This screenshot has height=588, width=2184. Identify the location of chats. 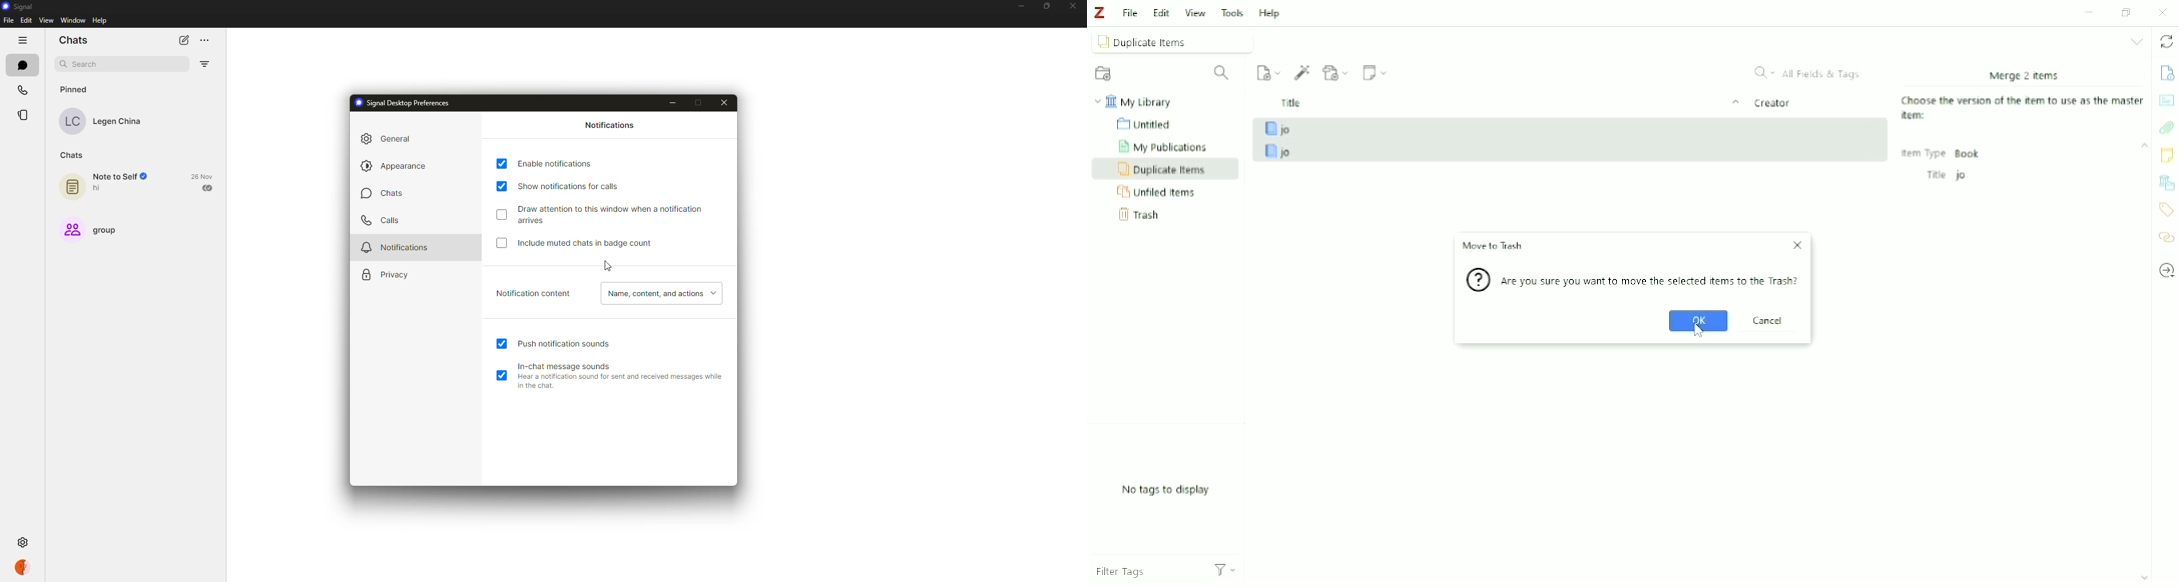
(76, 40).